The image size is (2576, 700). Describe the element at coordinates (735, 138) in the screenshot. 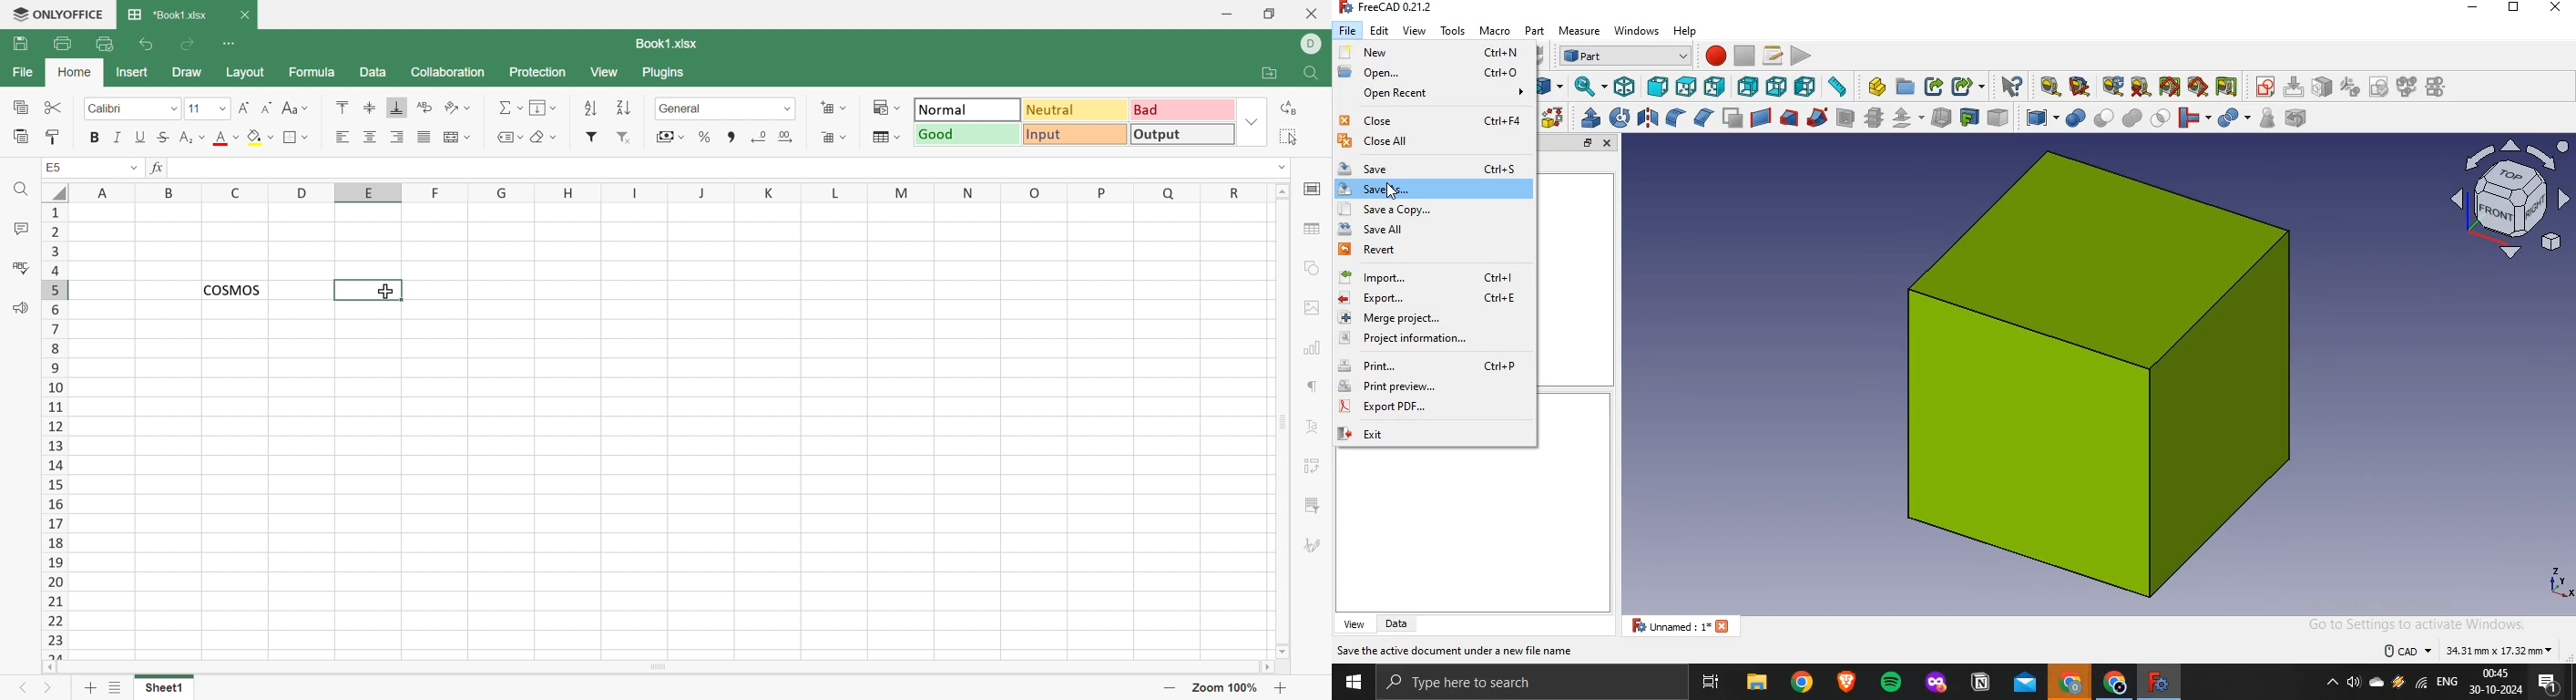

I see `Comma style` at that location.